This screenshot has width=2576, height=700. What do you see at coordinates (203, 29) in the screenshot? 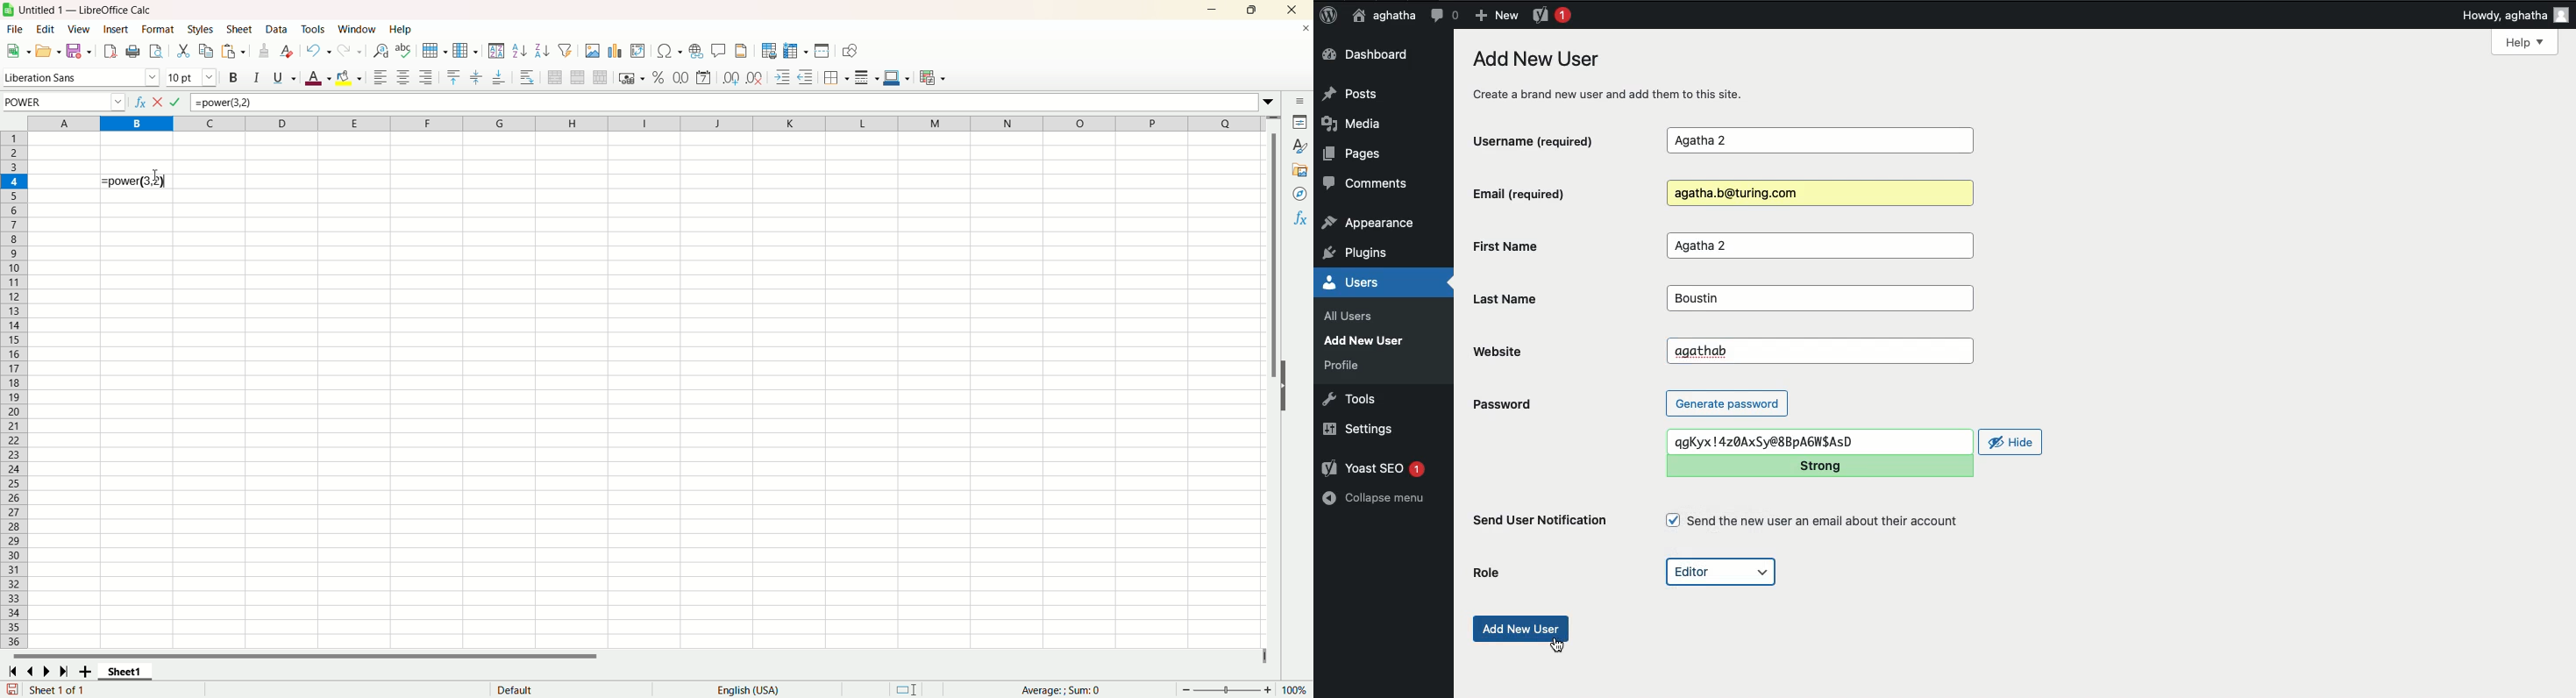
I see `styles` at bounding box center [203, 29].